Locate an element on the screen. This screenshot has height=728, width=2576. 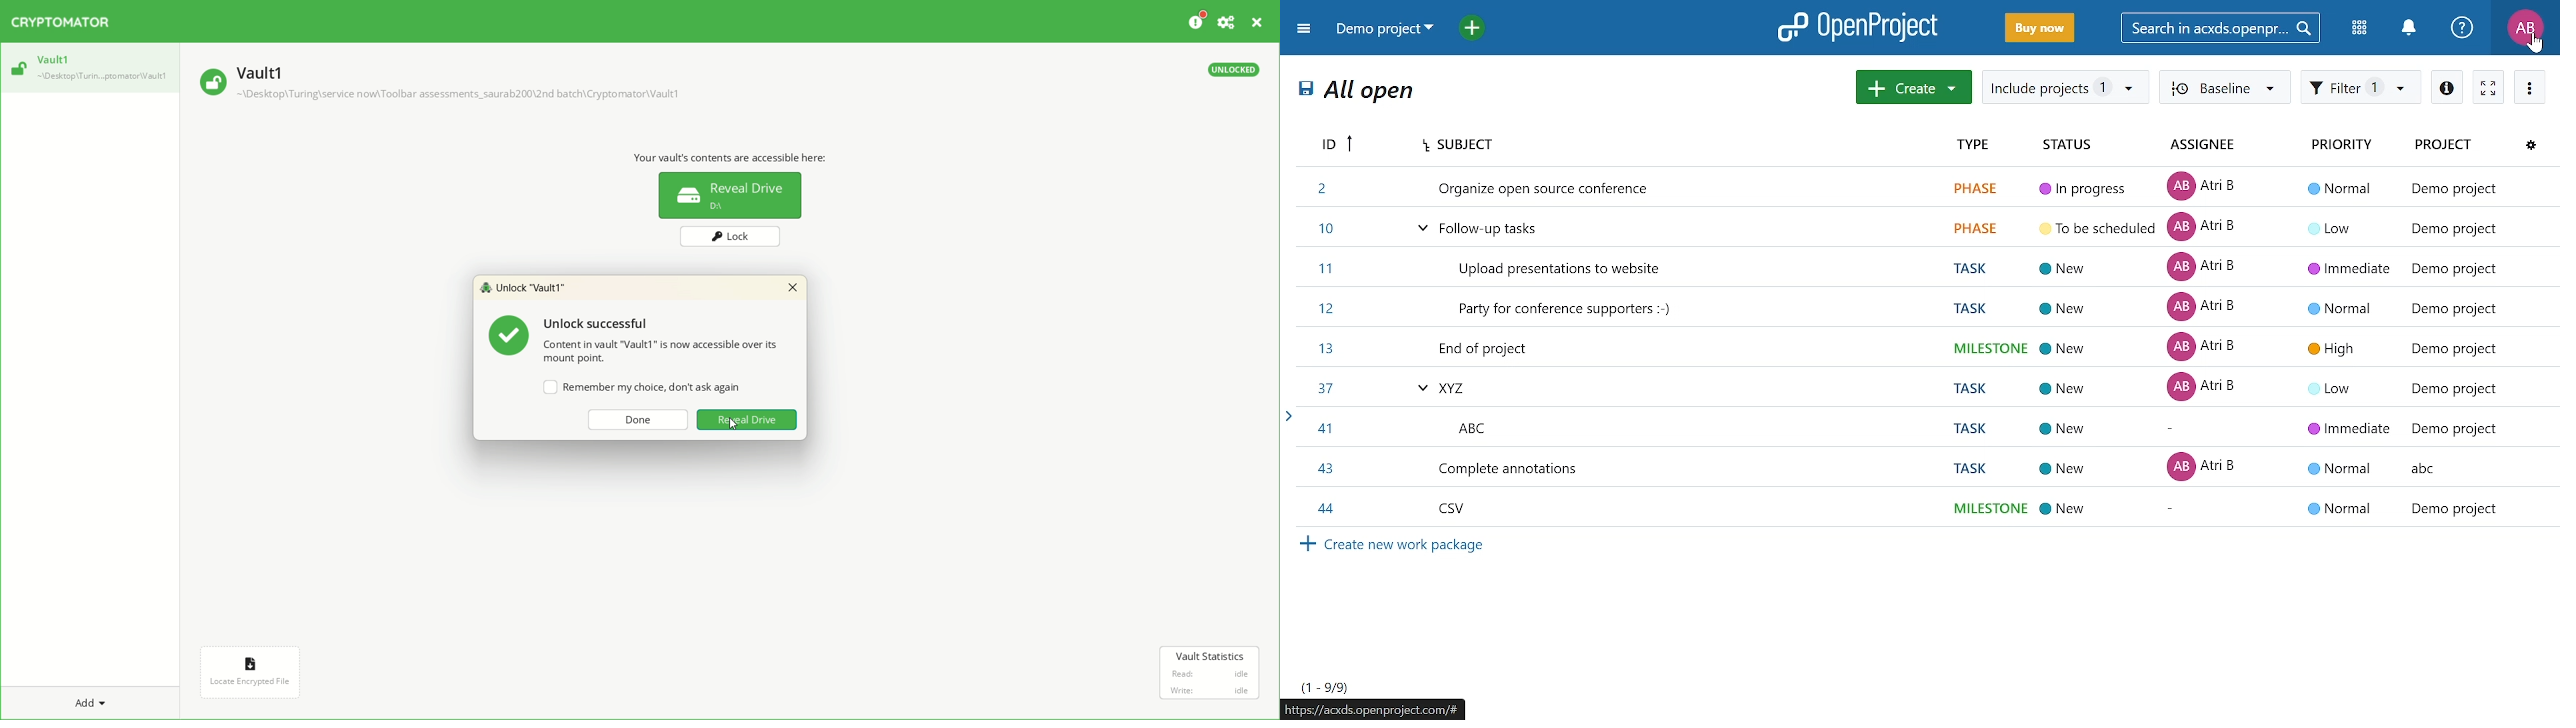
current account "AB" is located at coordinates (2525, 29).